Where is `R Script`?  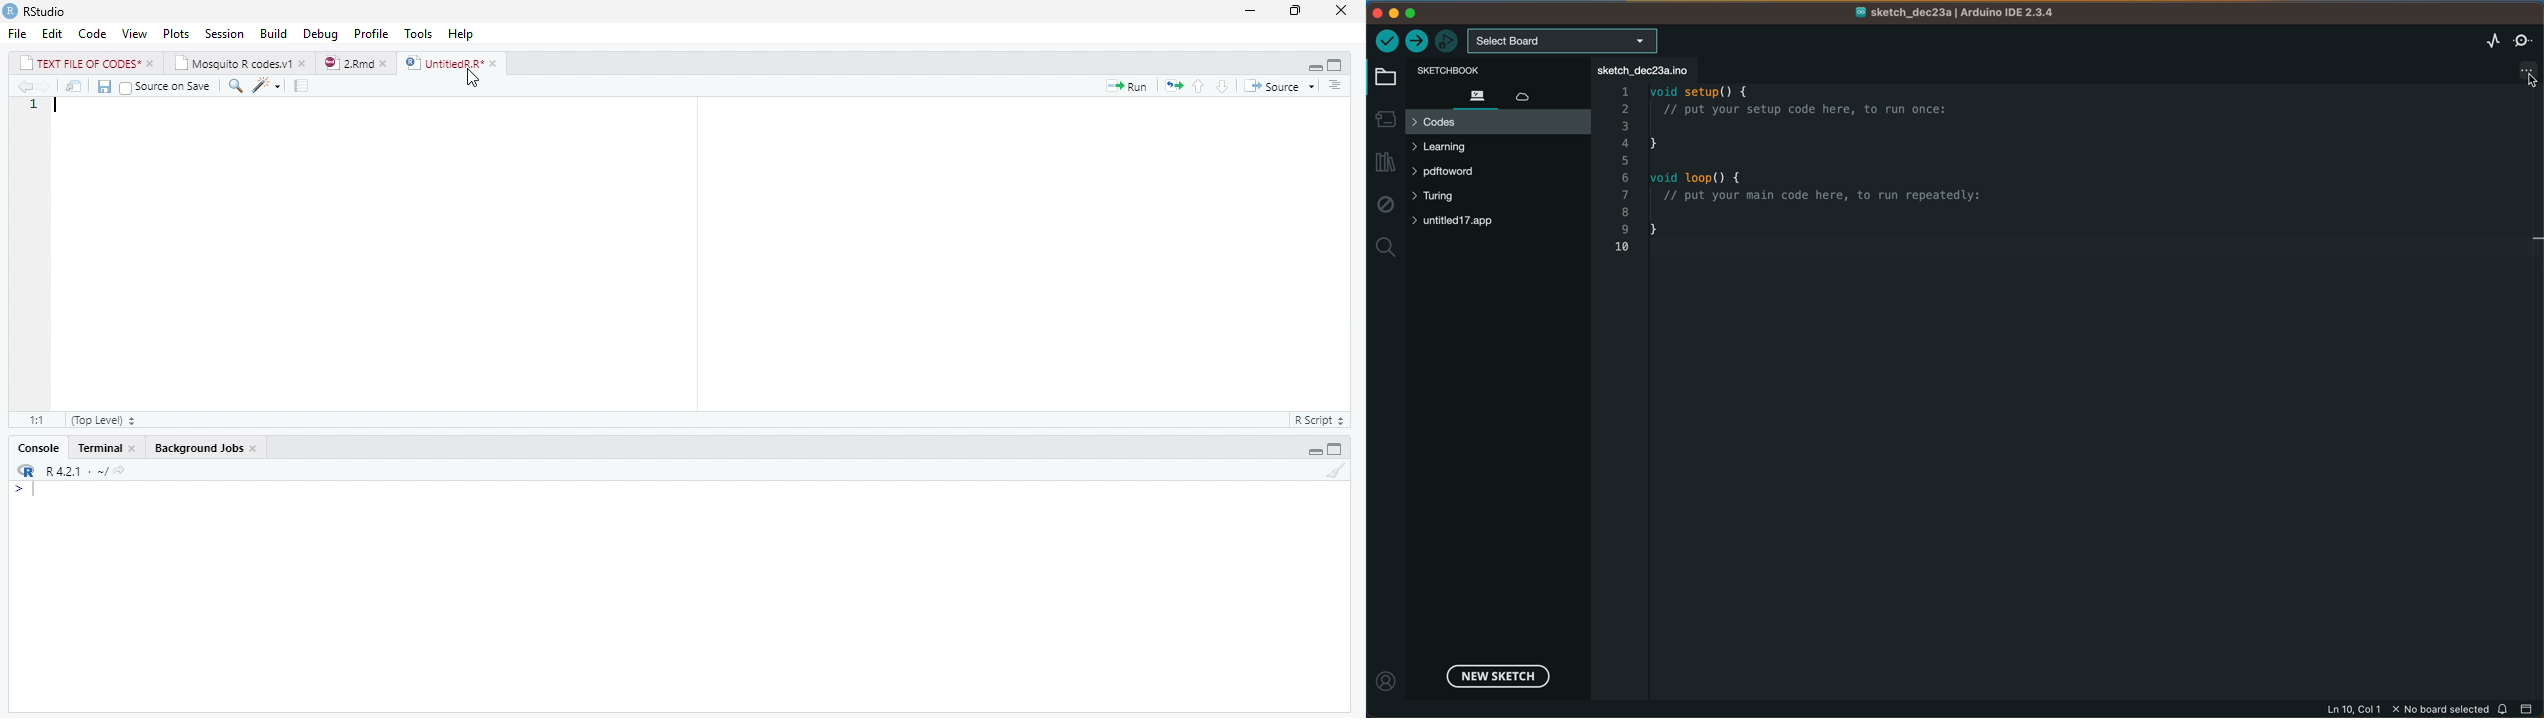
R Script is located at coordinates (1317, 421).